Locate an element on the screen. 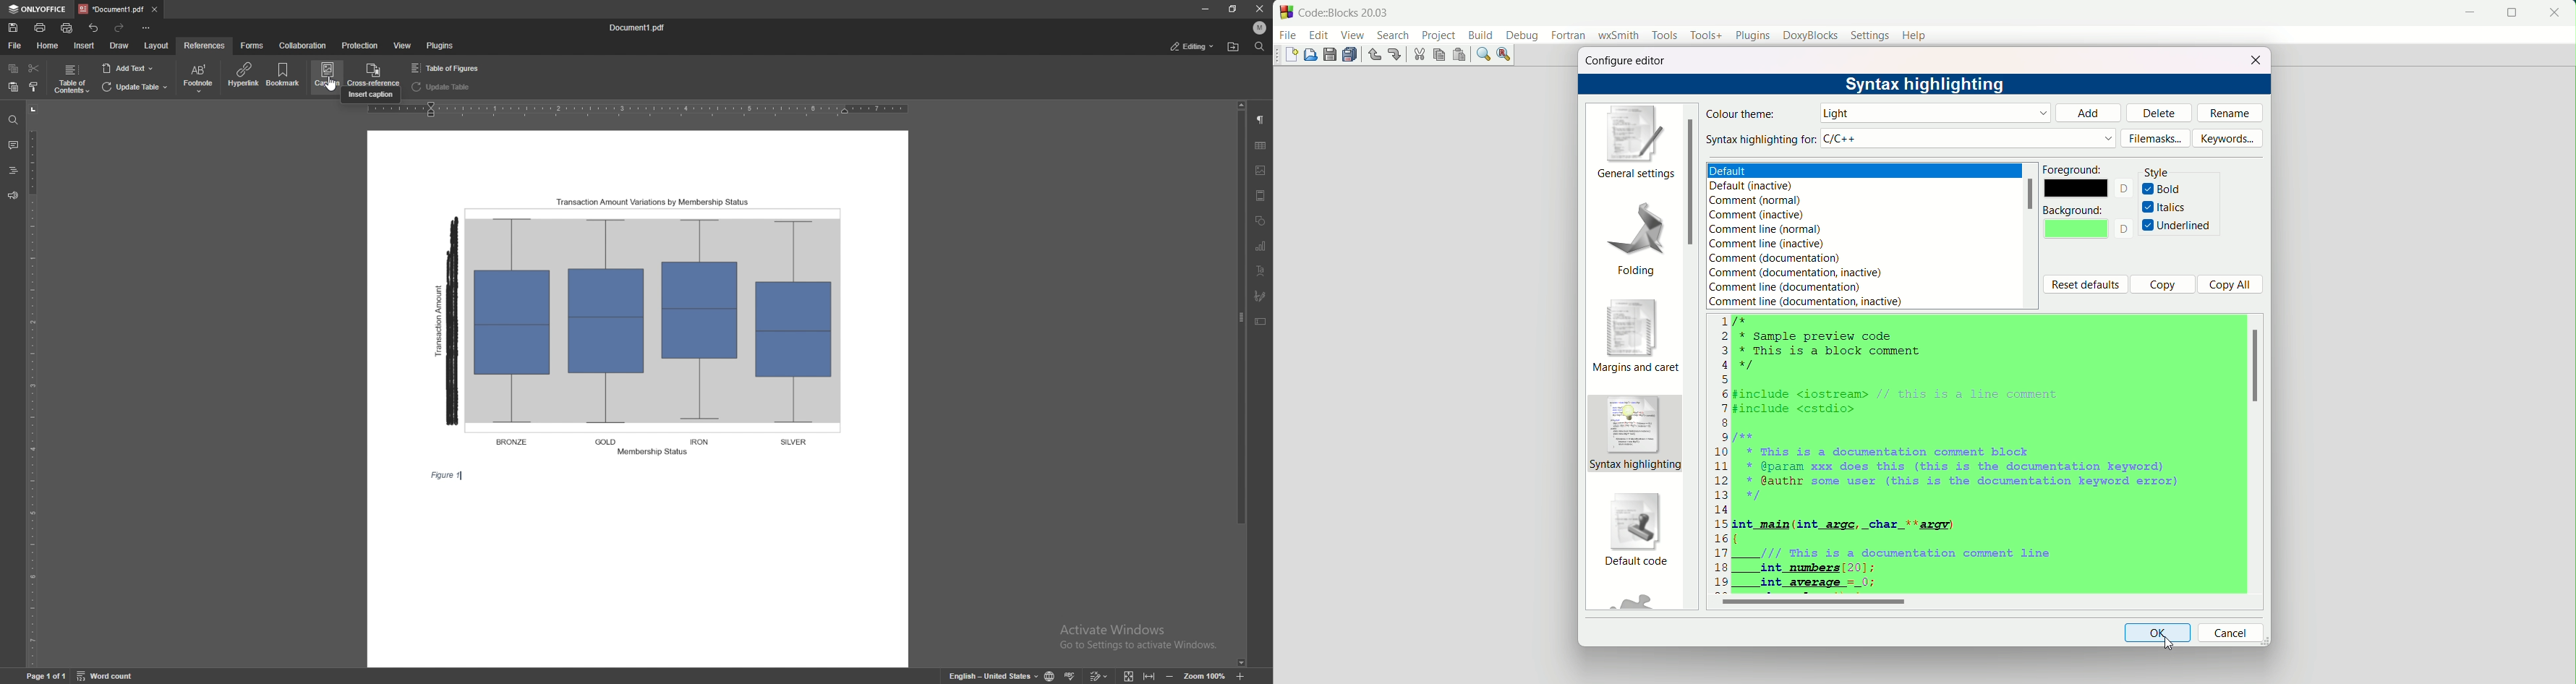 The height and width of the screenshot is (700, 2576). redo is located at coordinates (120, 28).